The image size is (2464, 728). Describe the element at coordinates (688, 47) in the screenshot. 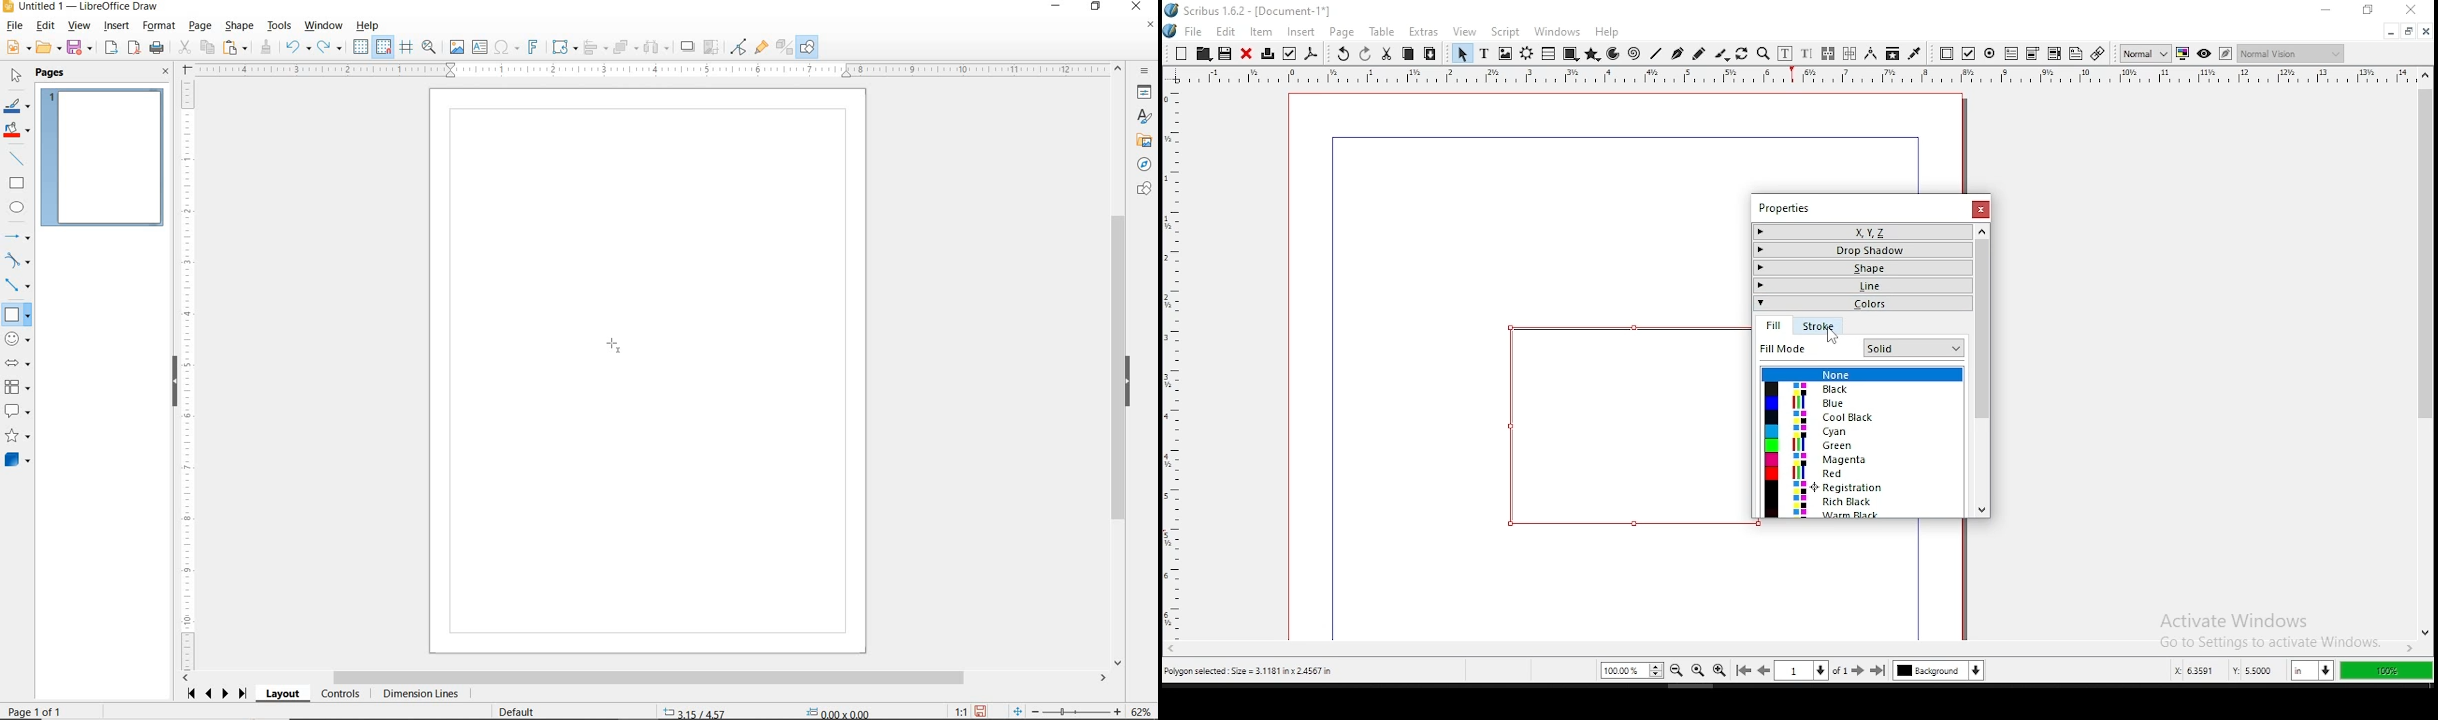

I see `SHADOW` at that location.